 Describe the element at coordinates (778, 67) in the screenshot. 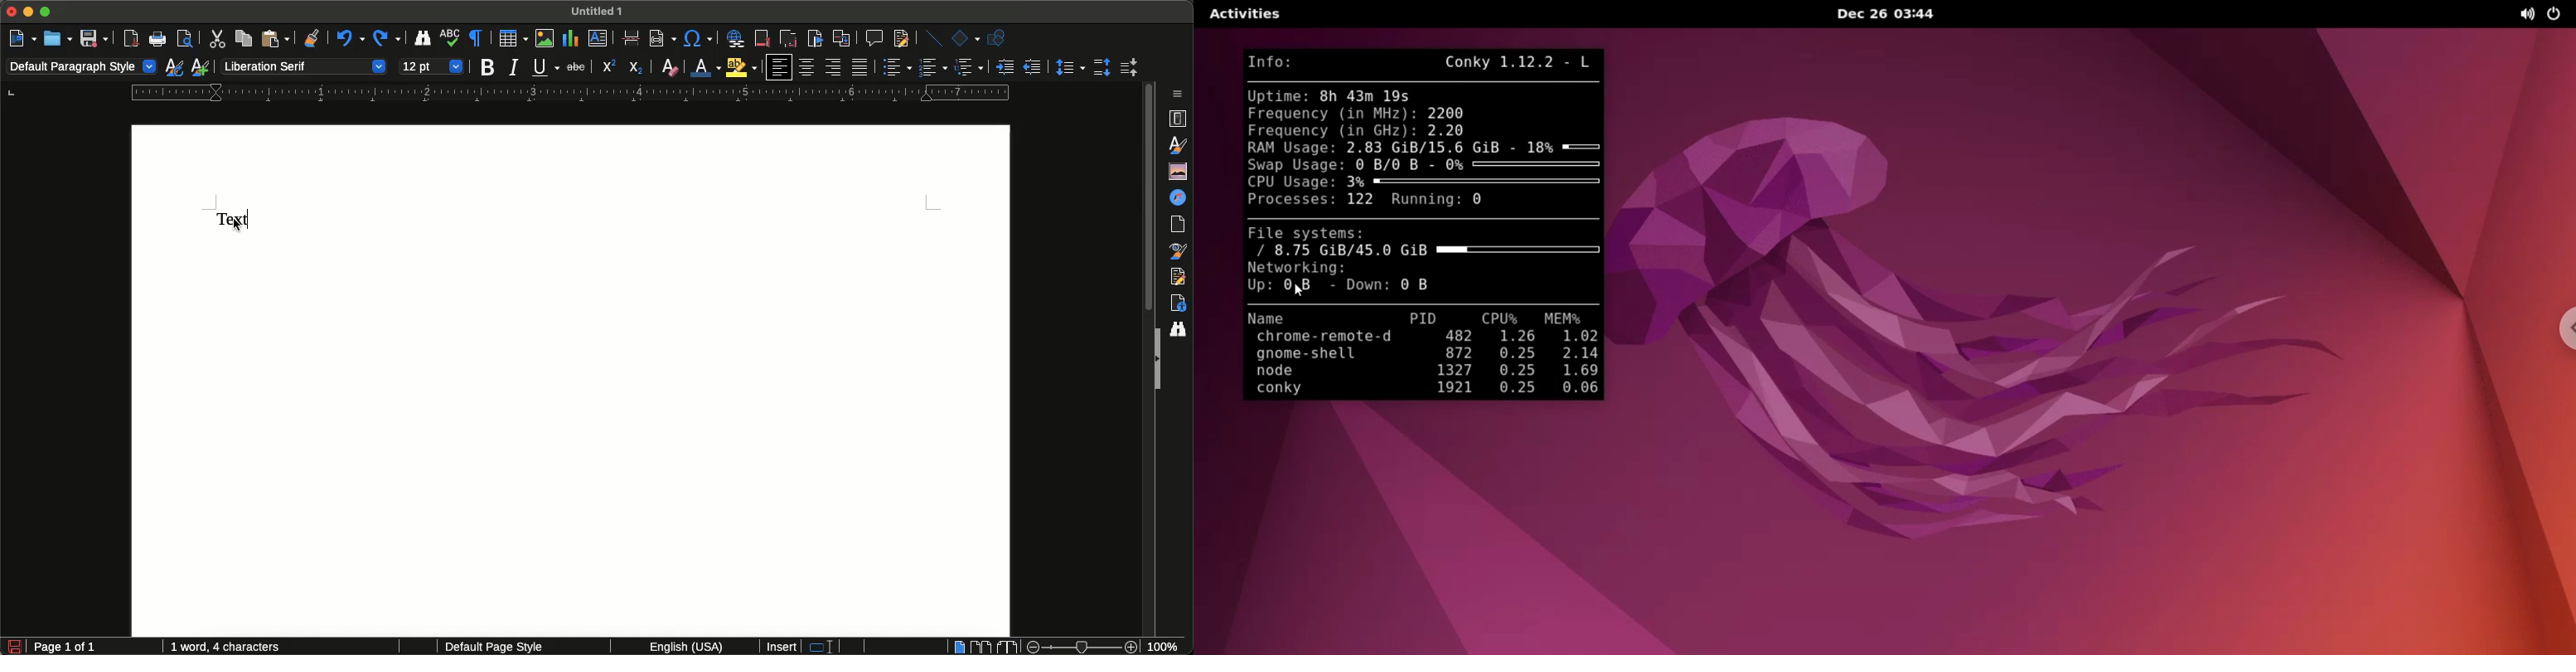

I see `Align left` at that location.